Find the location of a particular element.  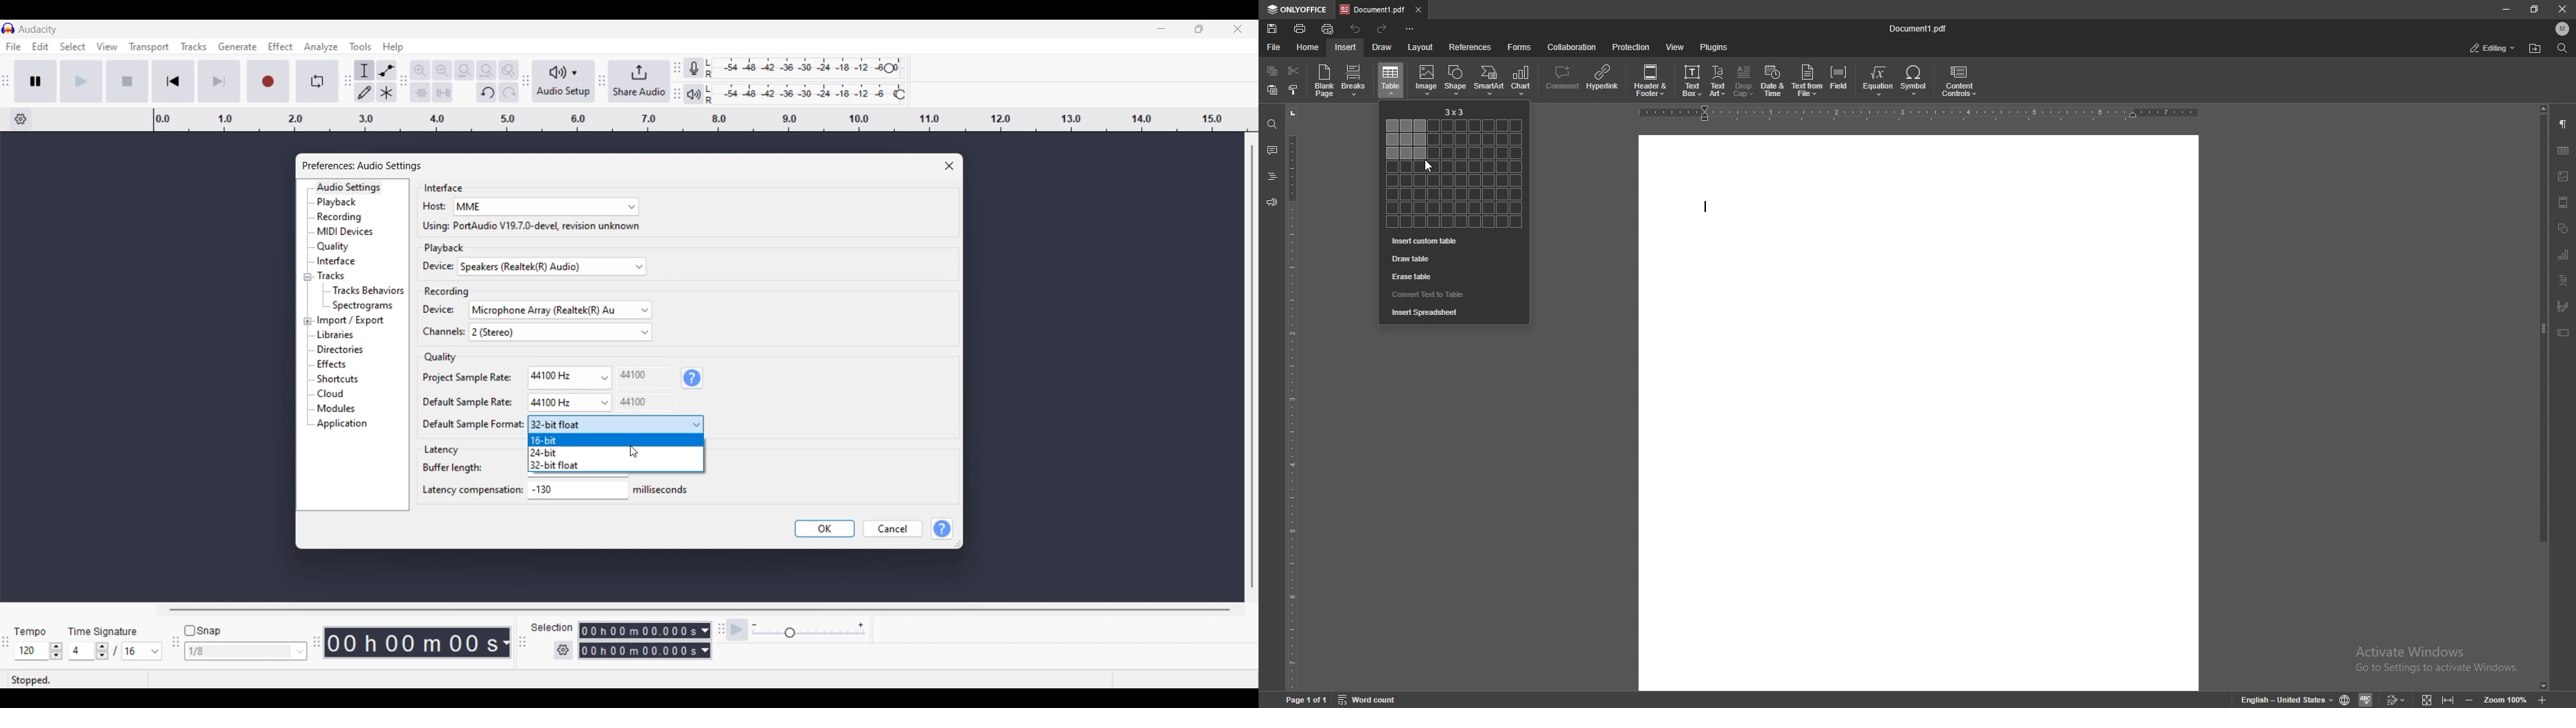

Minimize is located at coordinates (1161, 29).